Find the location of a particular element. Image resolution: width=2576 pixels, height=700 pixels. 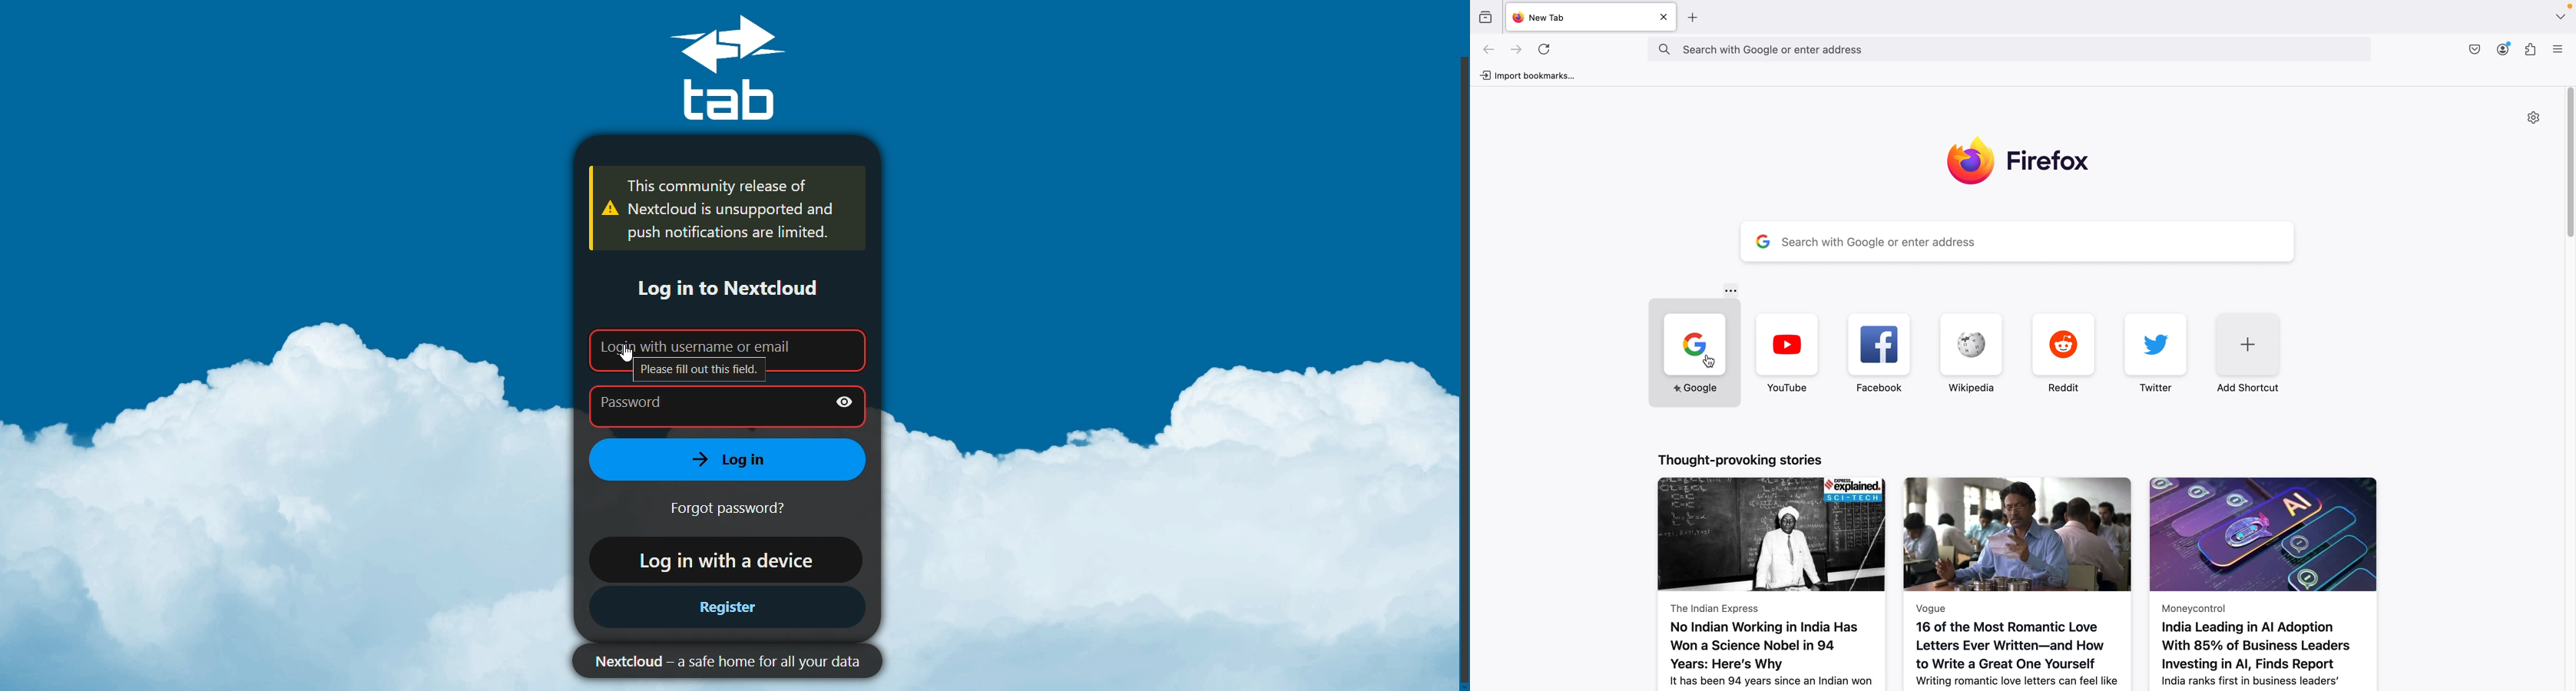

menu is located at coordinates (2559, 51).